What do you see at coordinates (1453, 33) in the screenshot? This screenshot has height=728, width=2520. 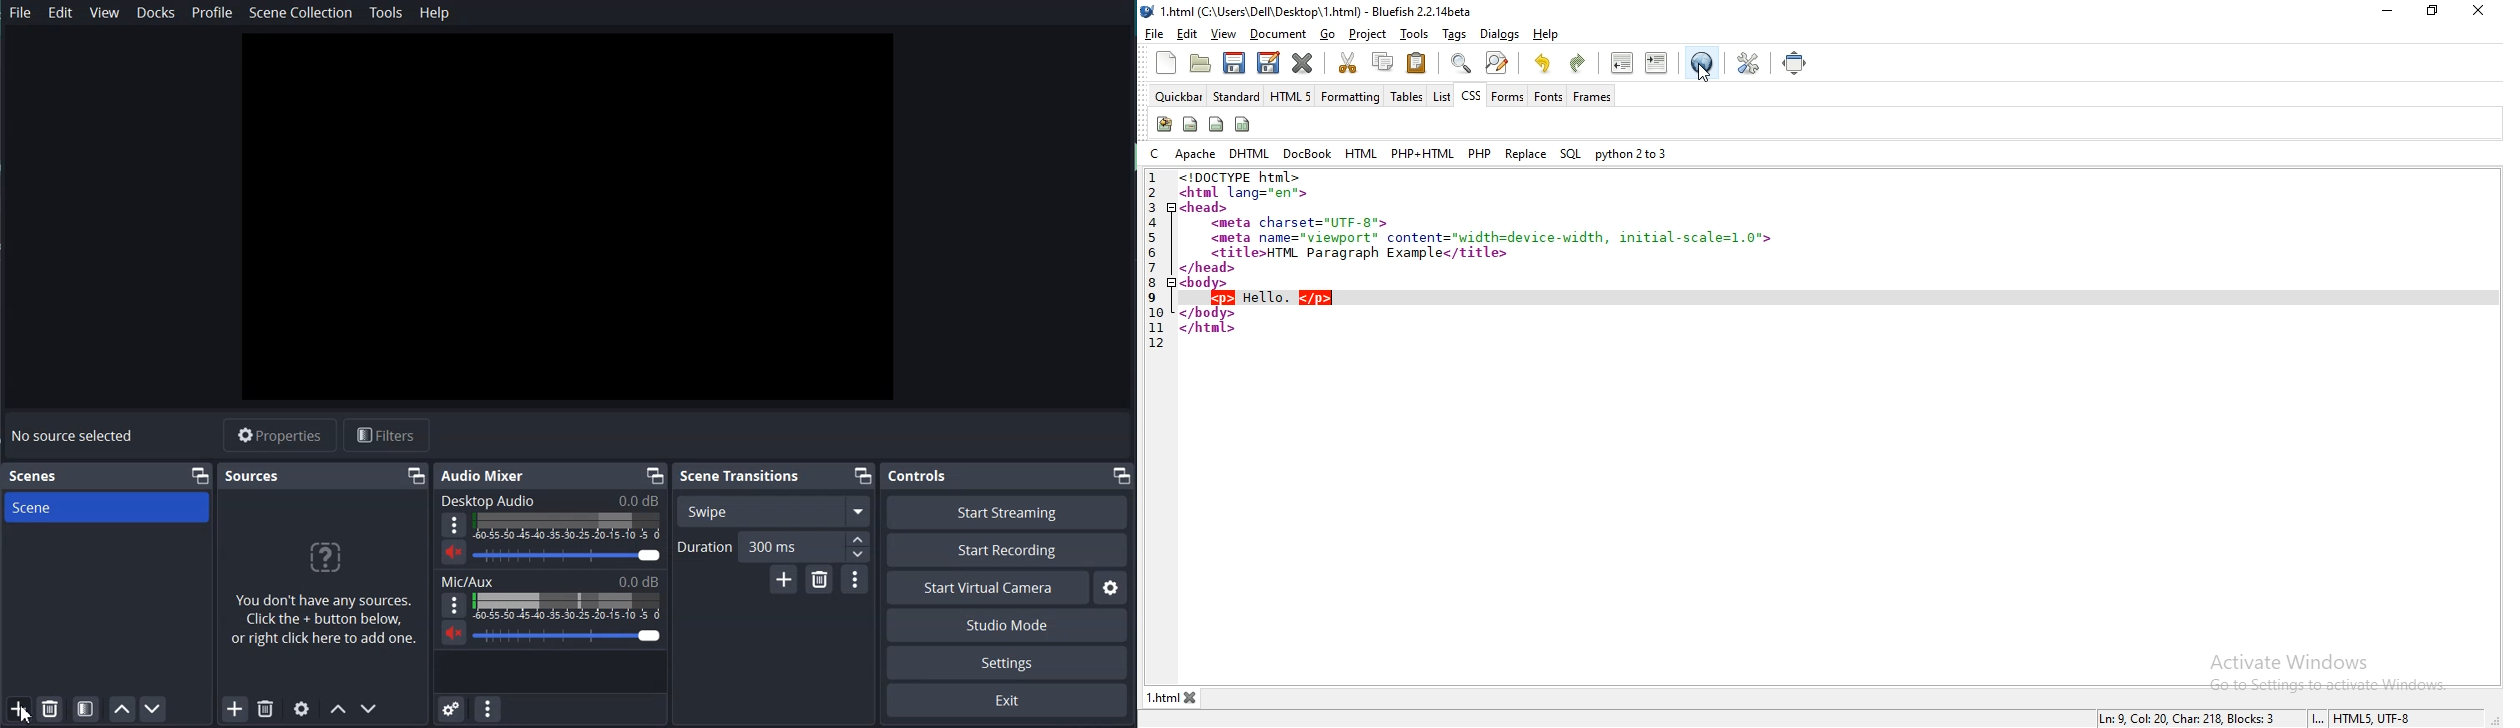 I see `tags` at bounding box center [1453, 33].